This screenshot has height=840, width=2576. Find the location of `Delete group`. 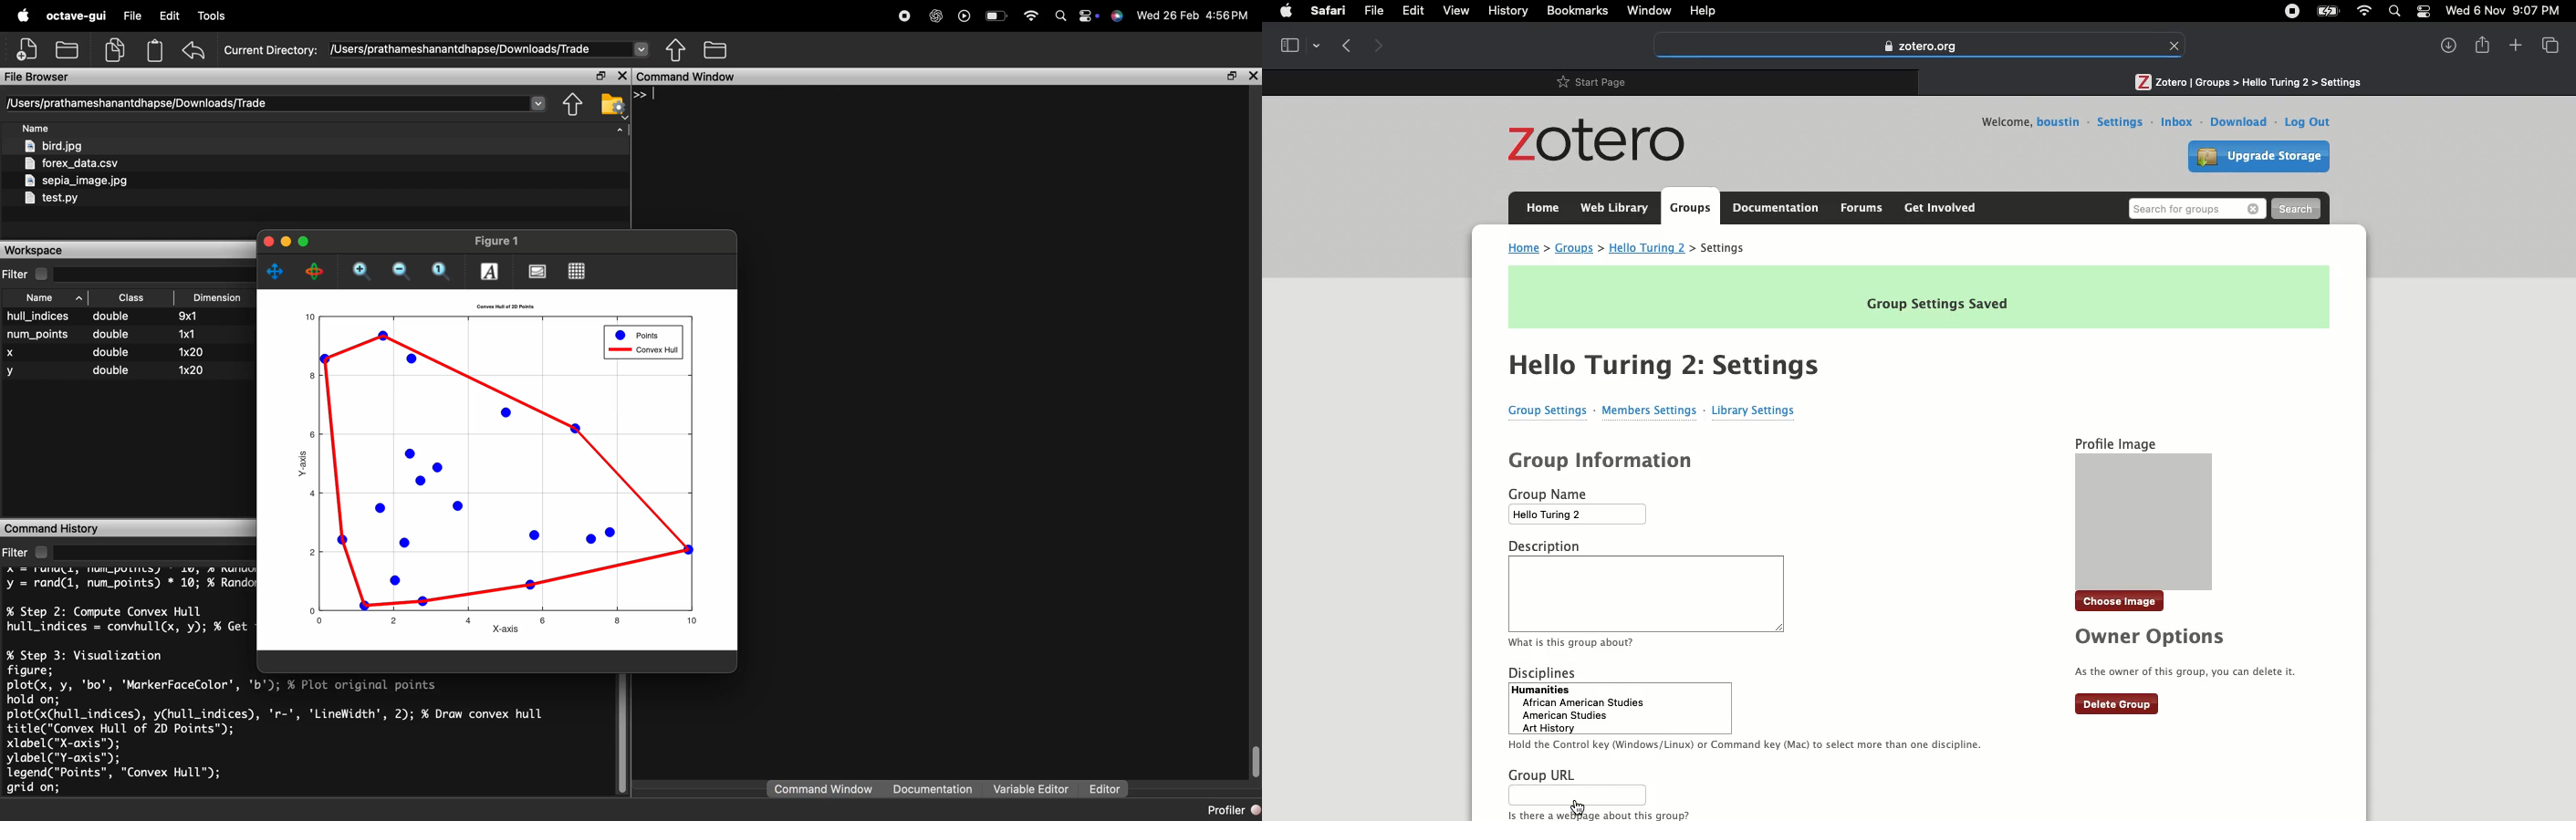

Delete group is located at coordinates (2117, 705).